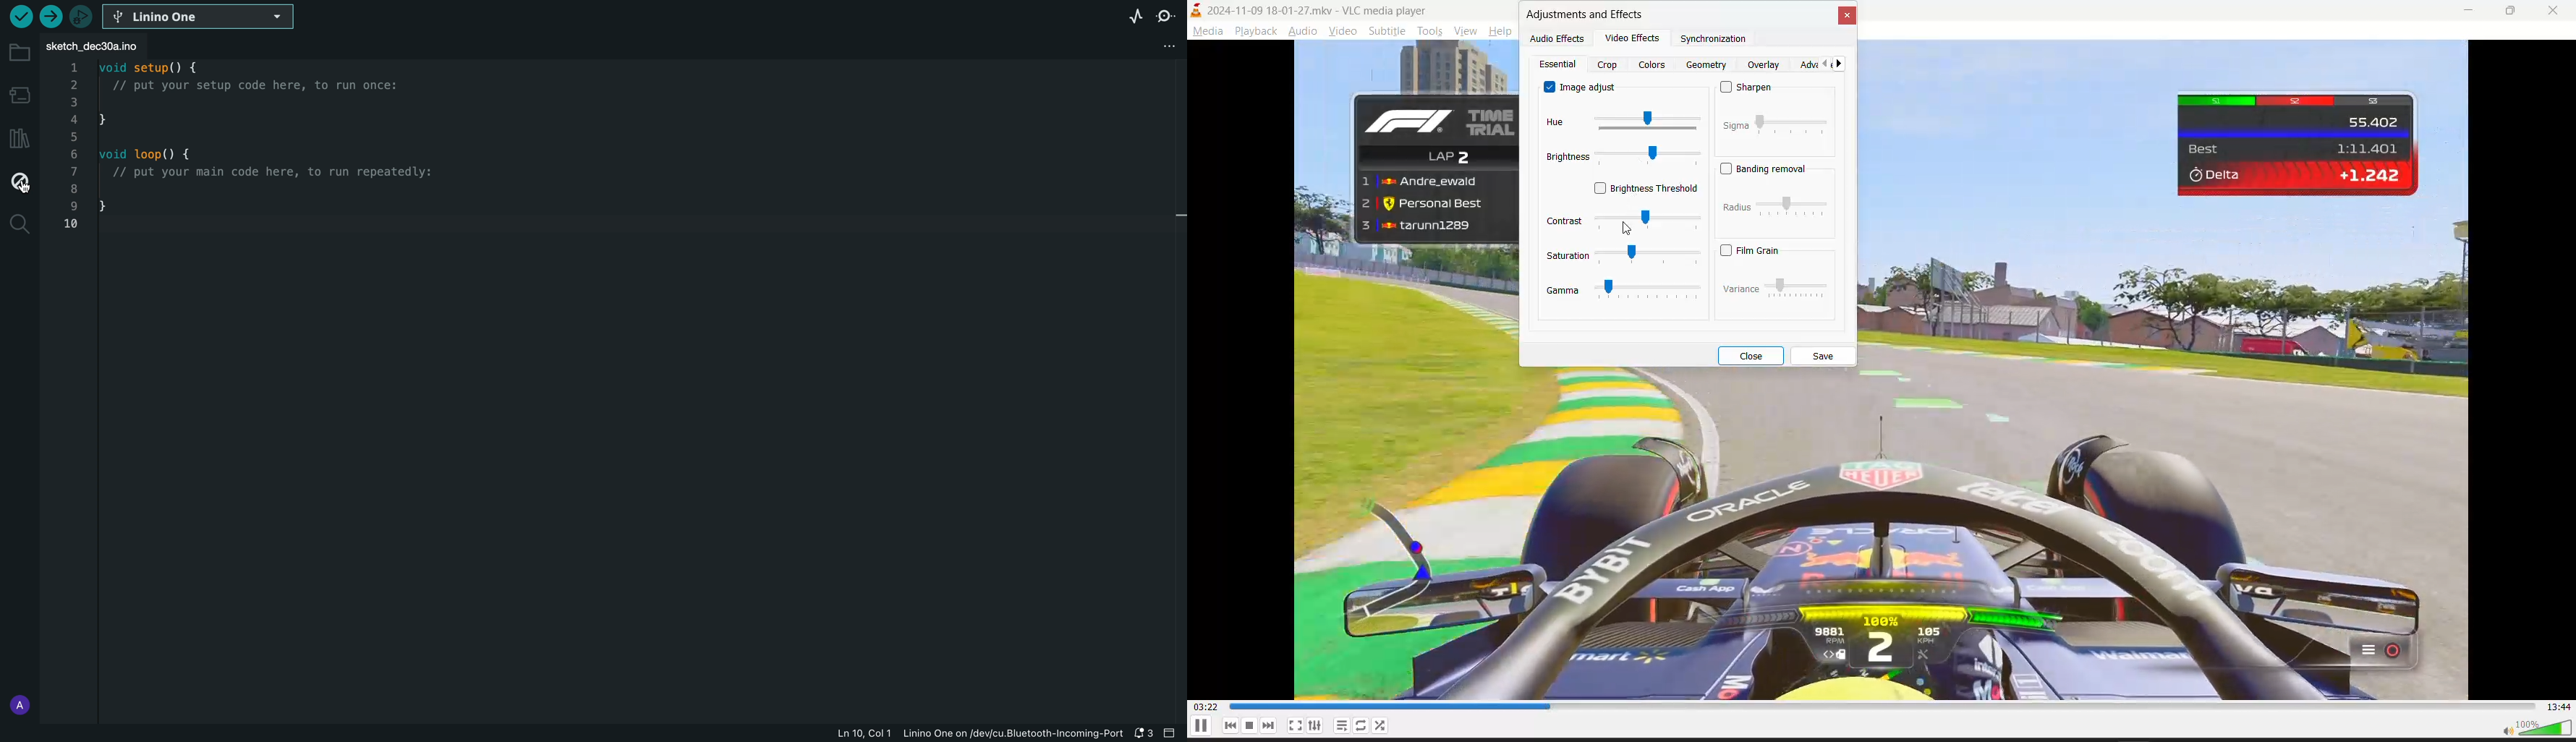 The image size is (2576, 756). What do you see at coordinates (1173, 733) in the screenshot?
I see `close bar` at bounding box center [1173, 733].